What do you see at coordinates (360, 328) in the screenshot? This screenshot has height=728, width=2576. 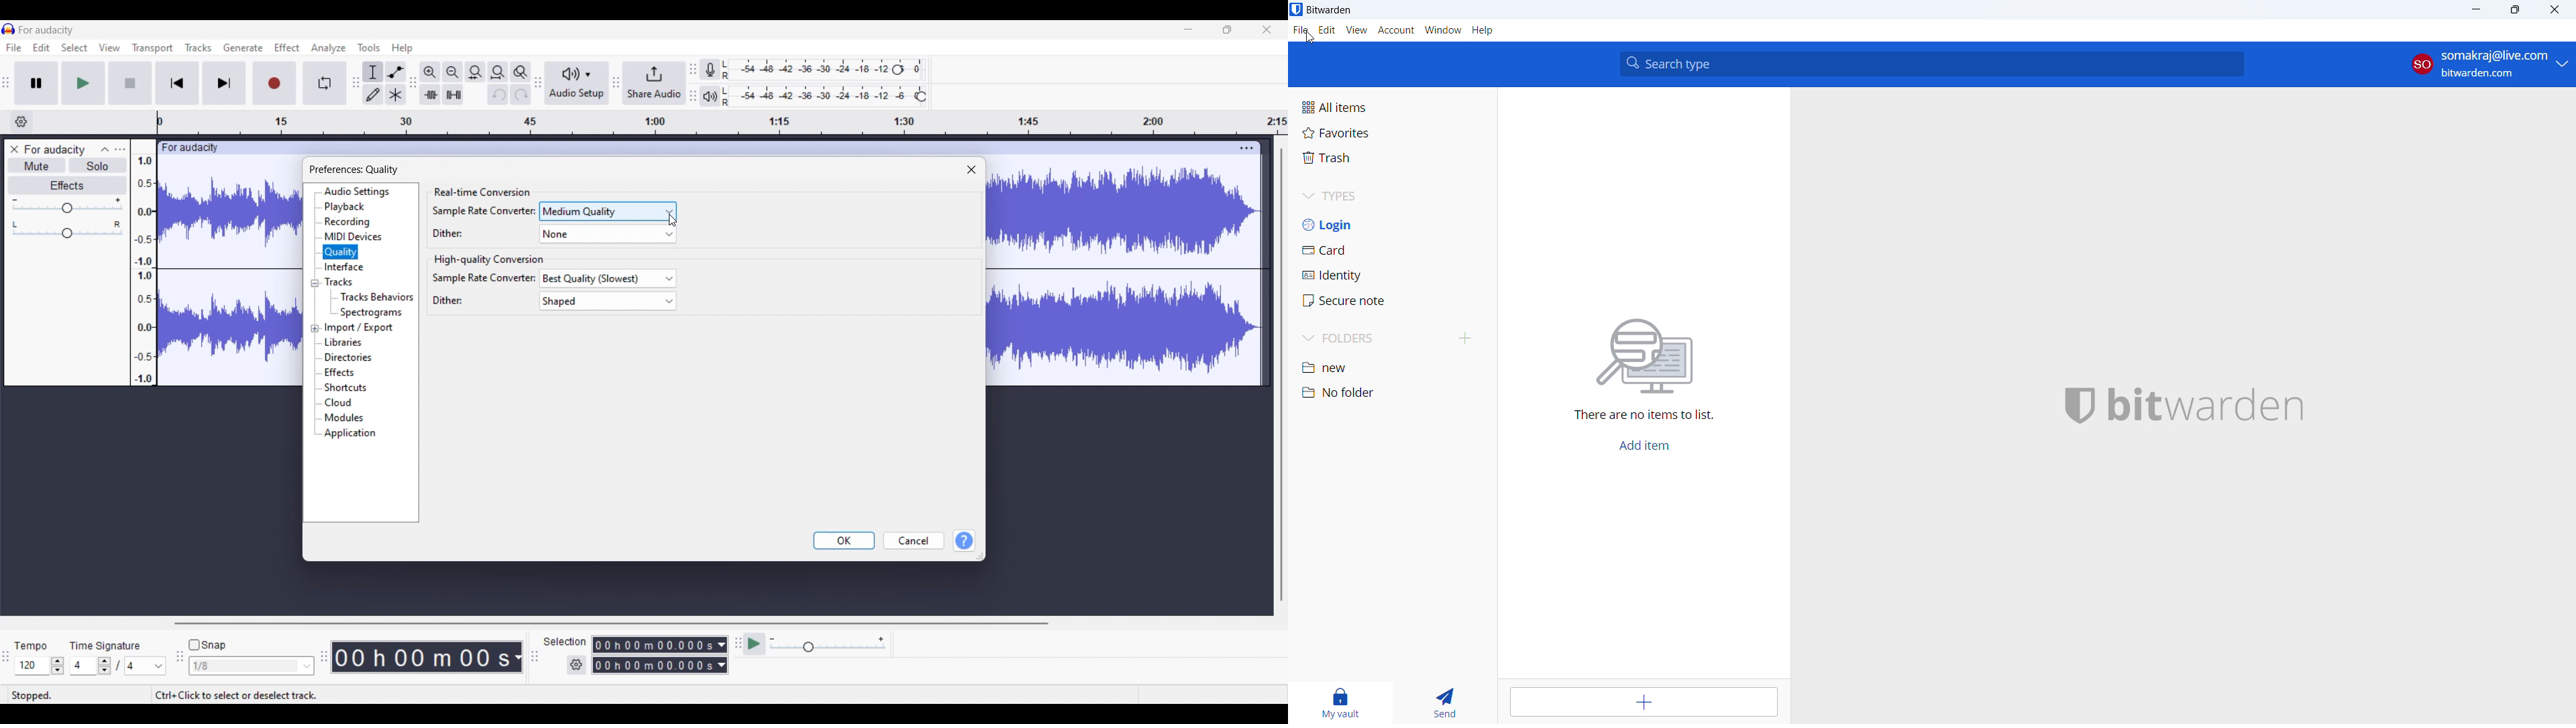 I see `Import/Export ` at bounding box center [360, 328].